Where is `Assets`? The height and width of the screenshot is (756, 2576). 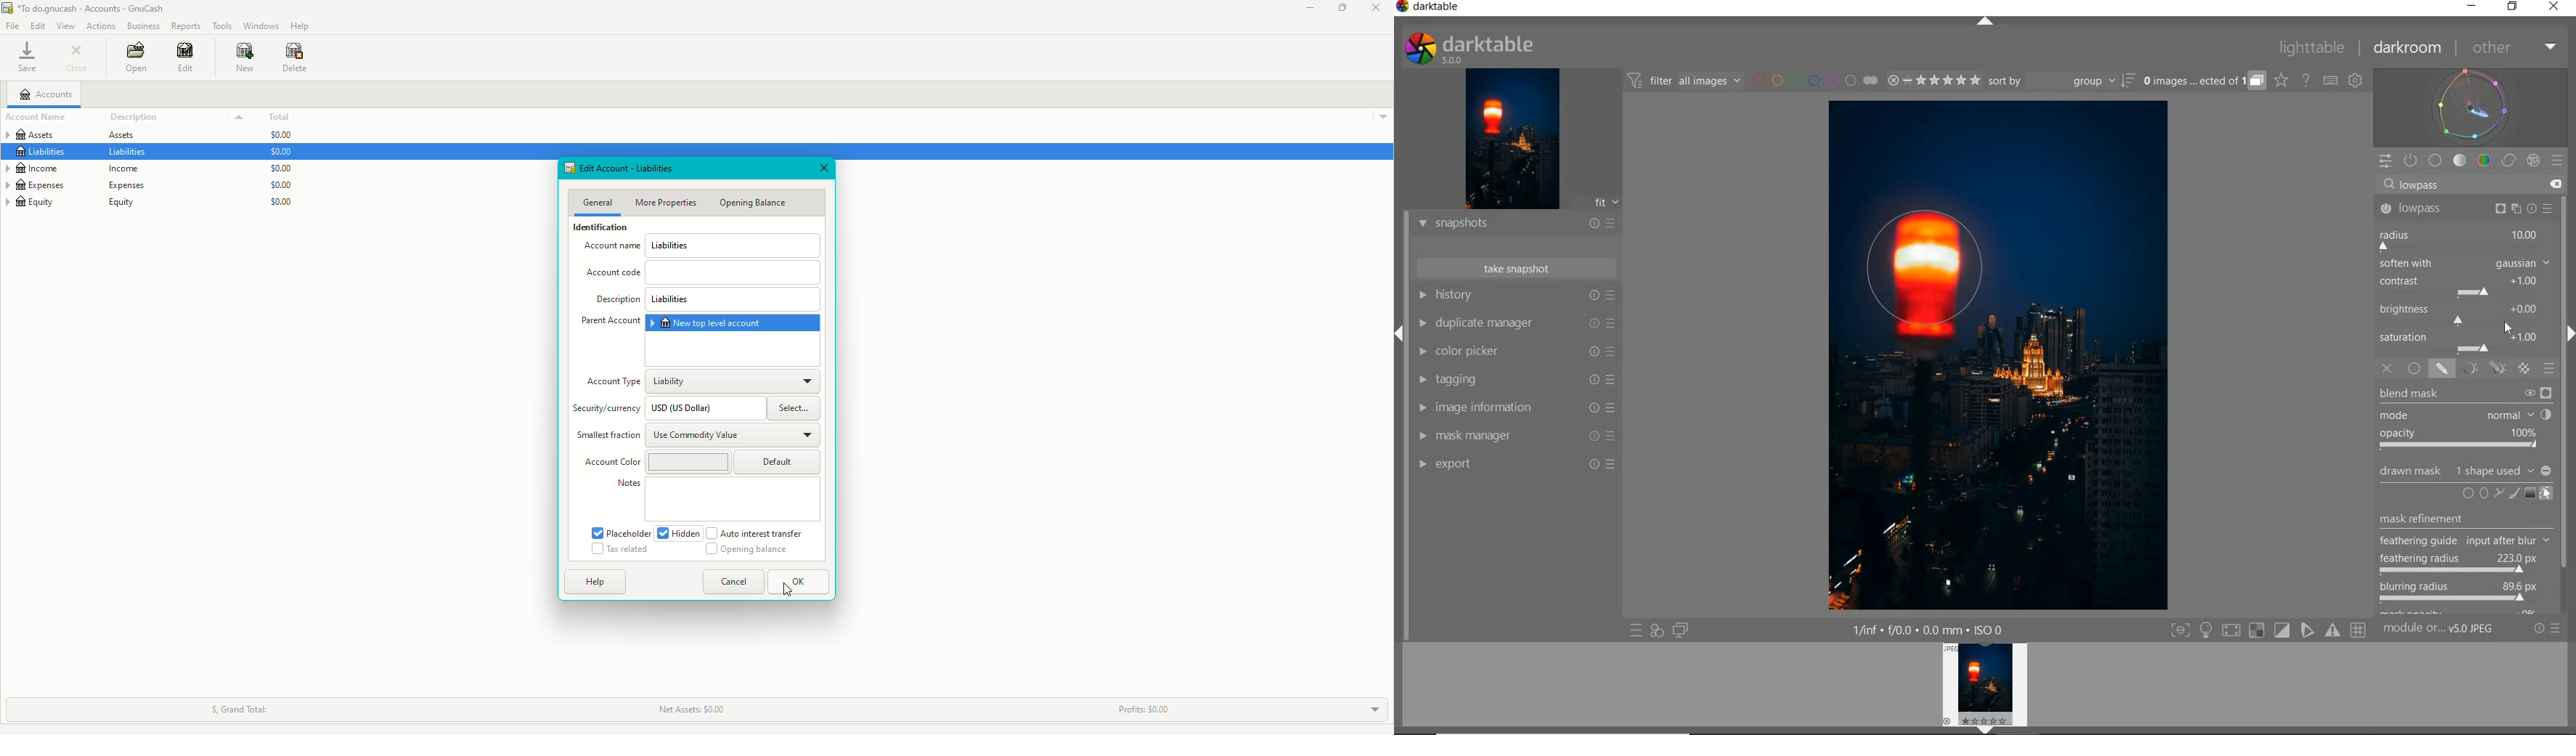
Assets is located at coordinates (80, 134).